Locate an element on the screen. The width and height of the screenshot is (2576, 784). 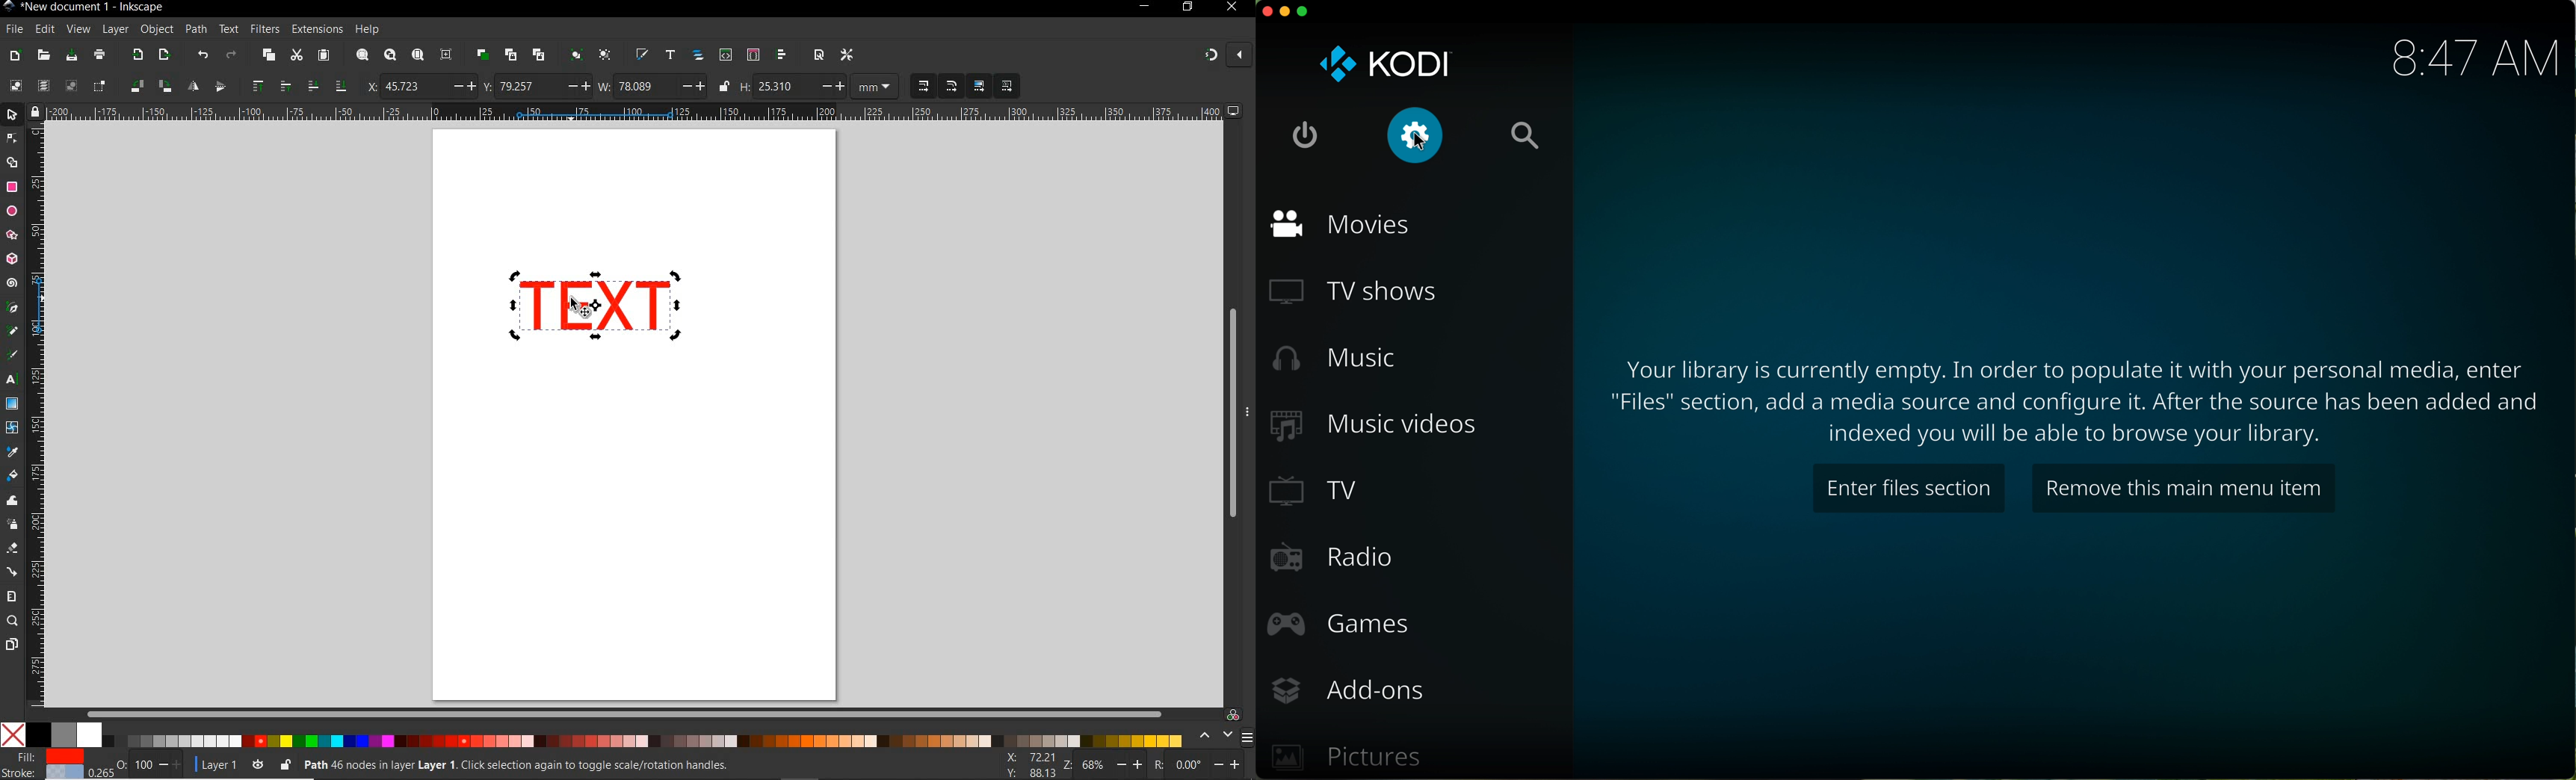
OPEN FILE DIALOG is located at coordinates (43, 56).